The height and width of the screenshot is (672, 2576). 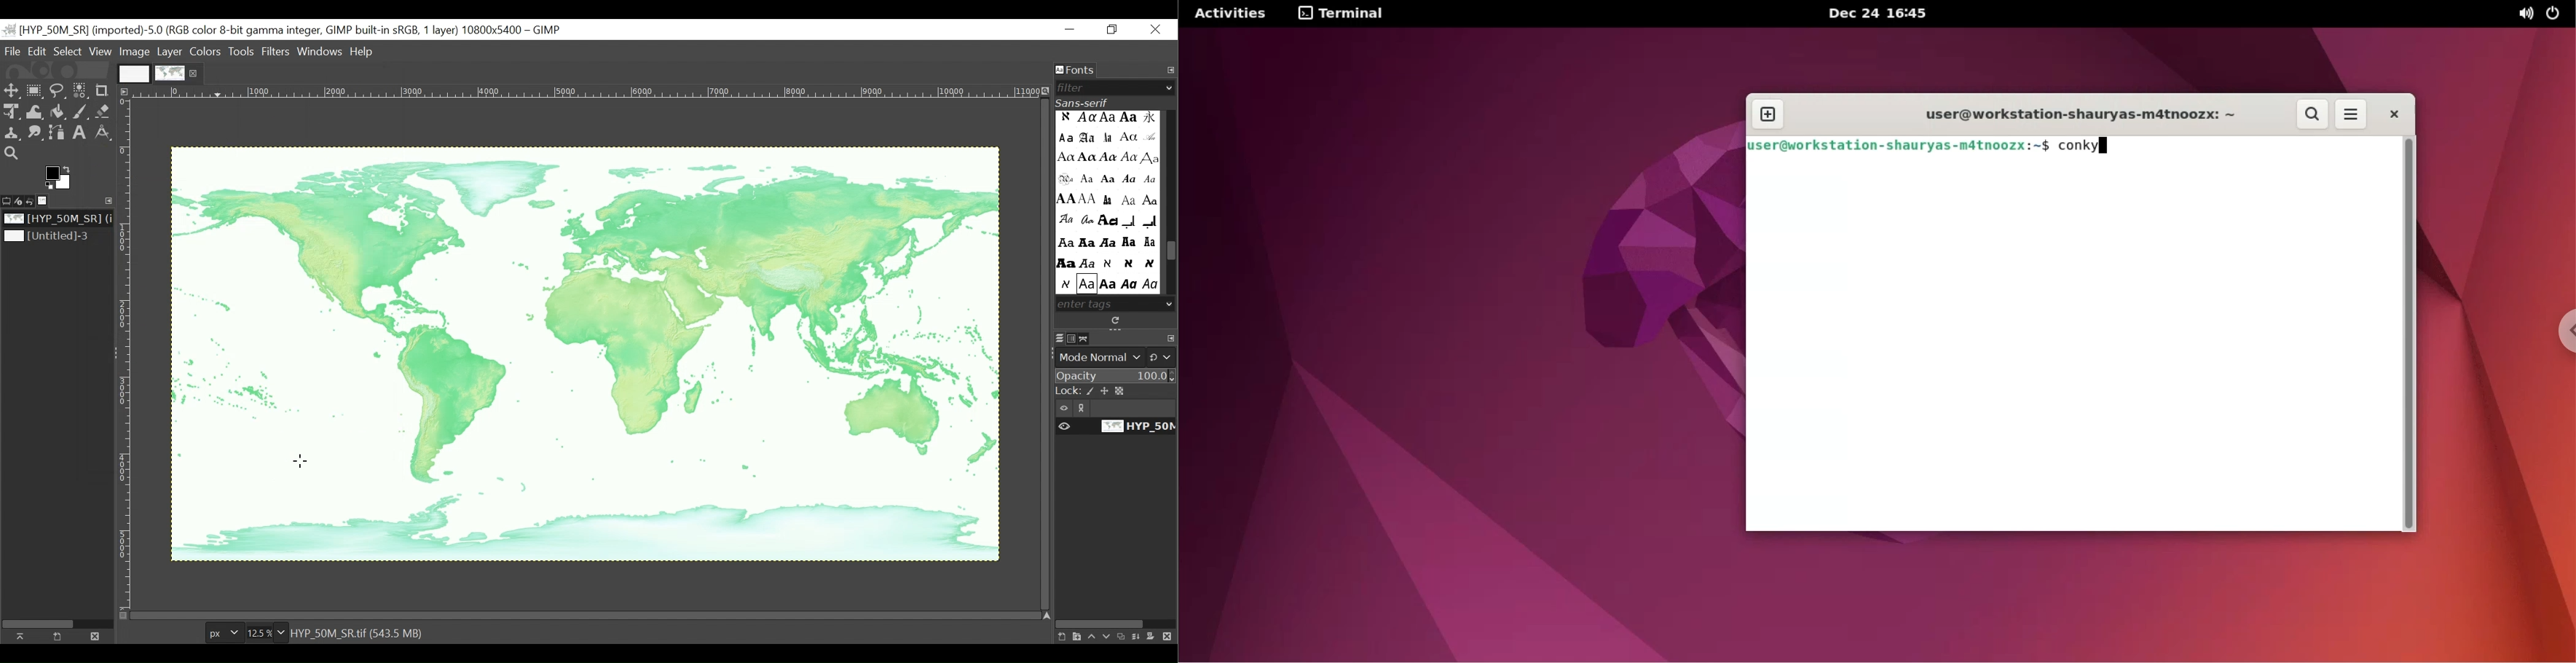 What do you see at coordinates (1116, 408) in the screenshot?
I see `Item visibility` at bounding box center [1116, 408].